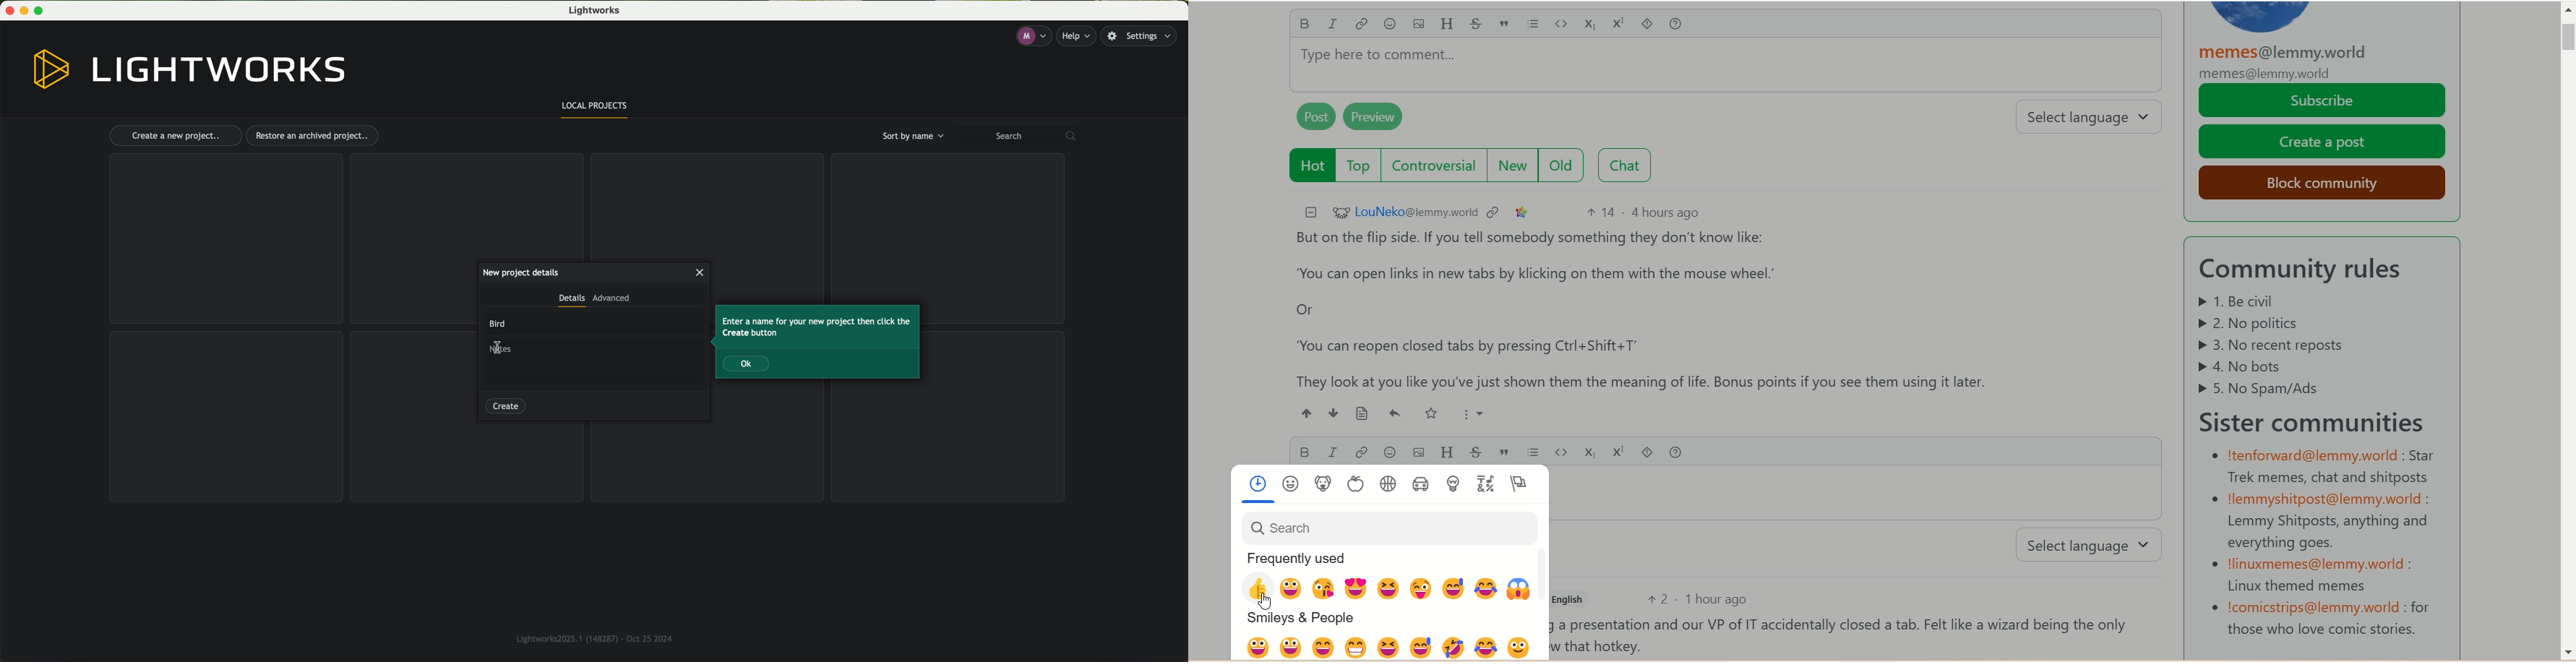 The width and height of the screenshot is (2576, 672). Describe the element at coordinates (1381, 119) in the screenshot. I see `preview` at that location.